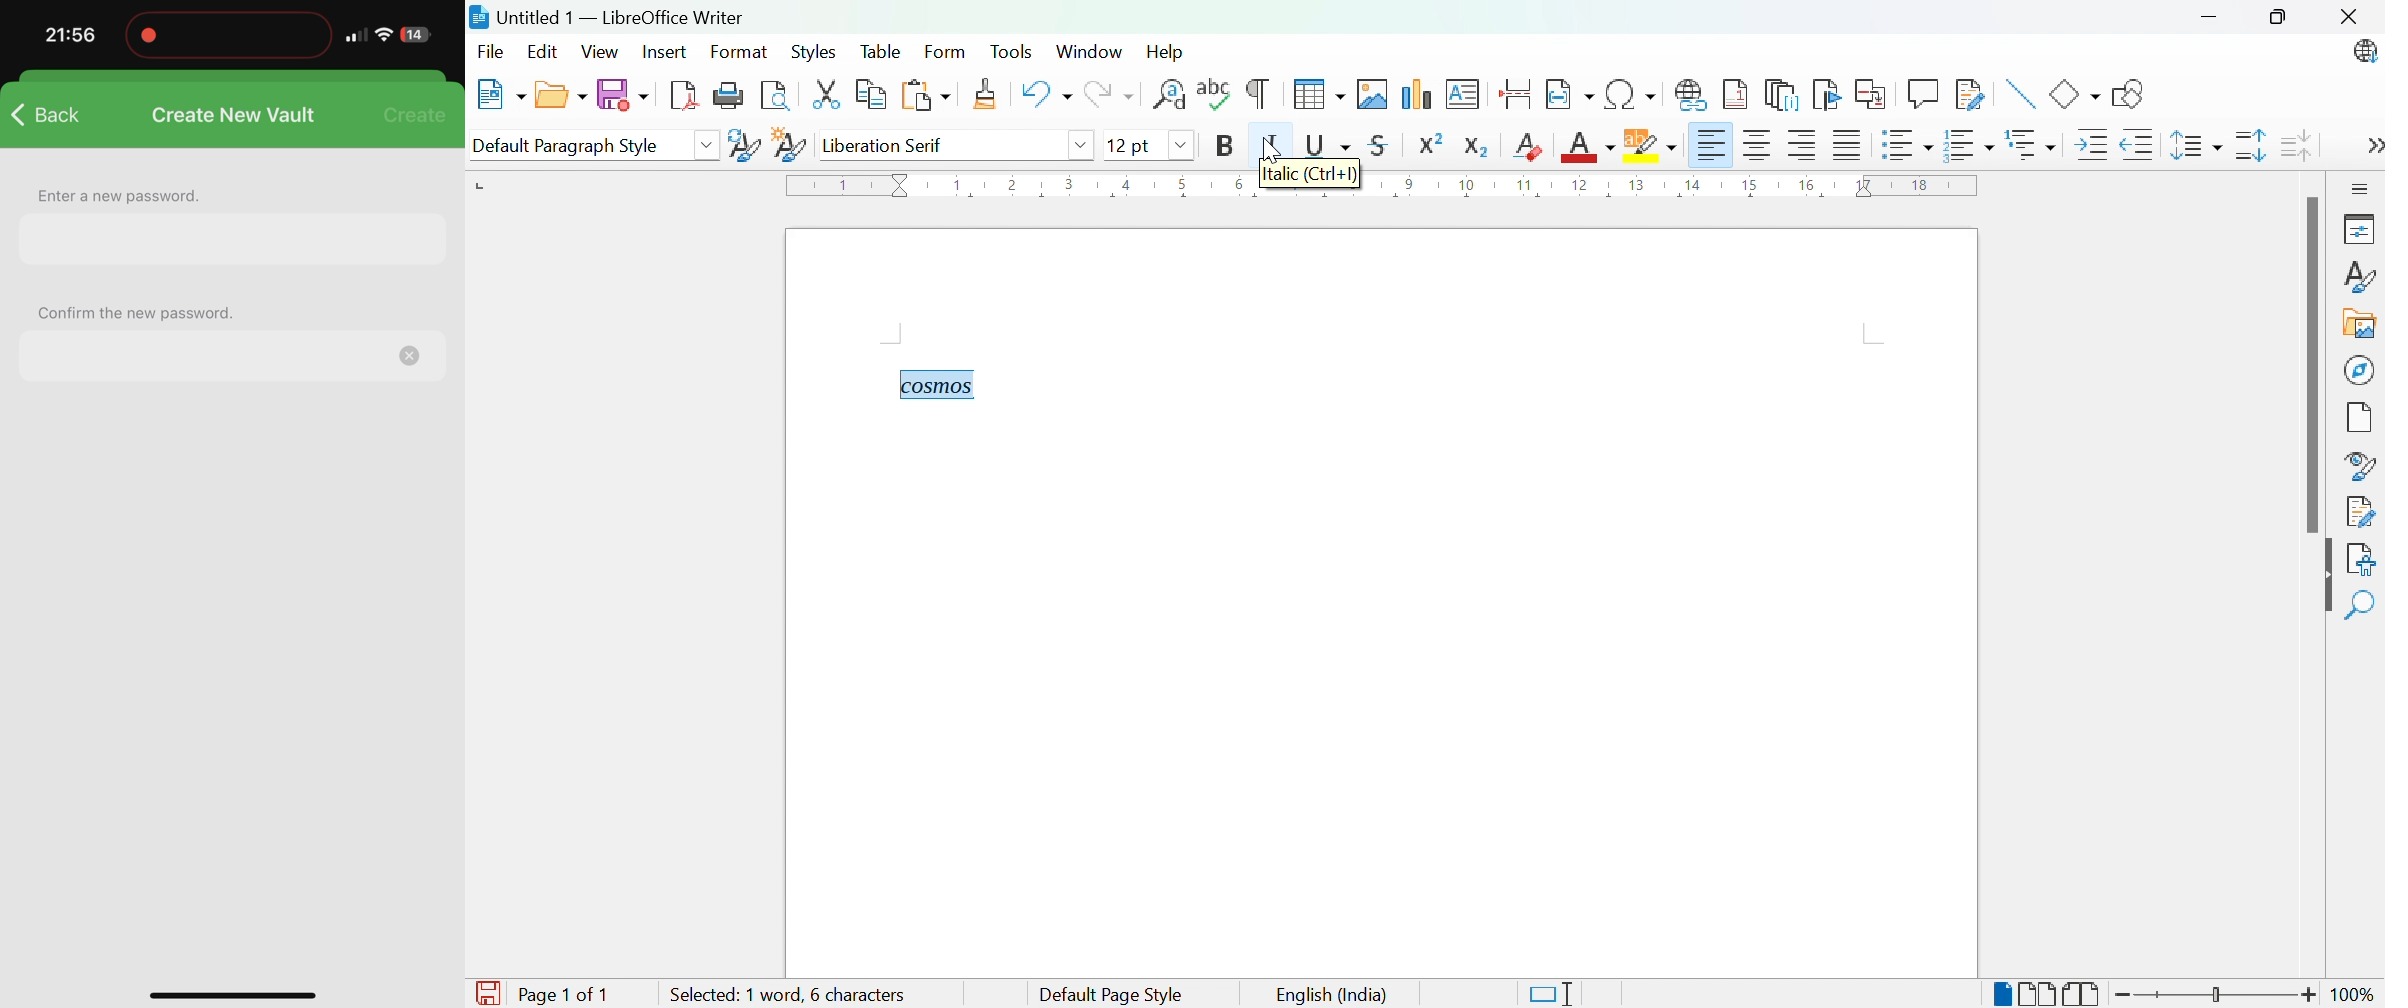 The width and height of the screenshot is (2408, 1008). I want to click on Toggle print preview, so click(776, 96).